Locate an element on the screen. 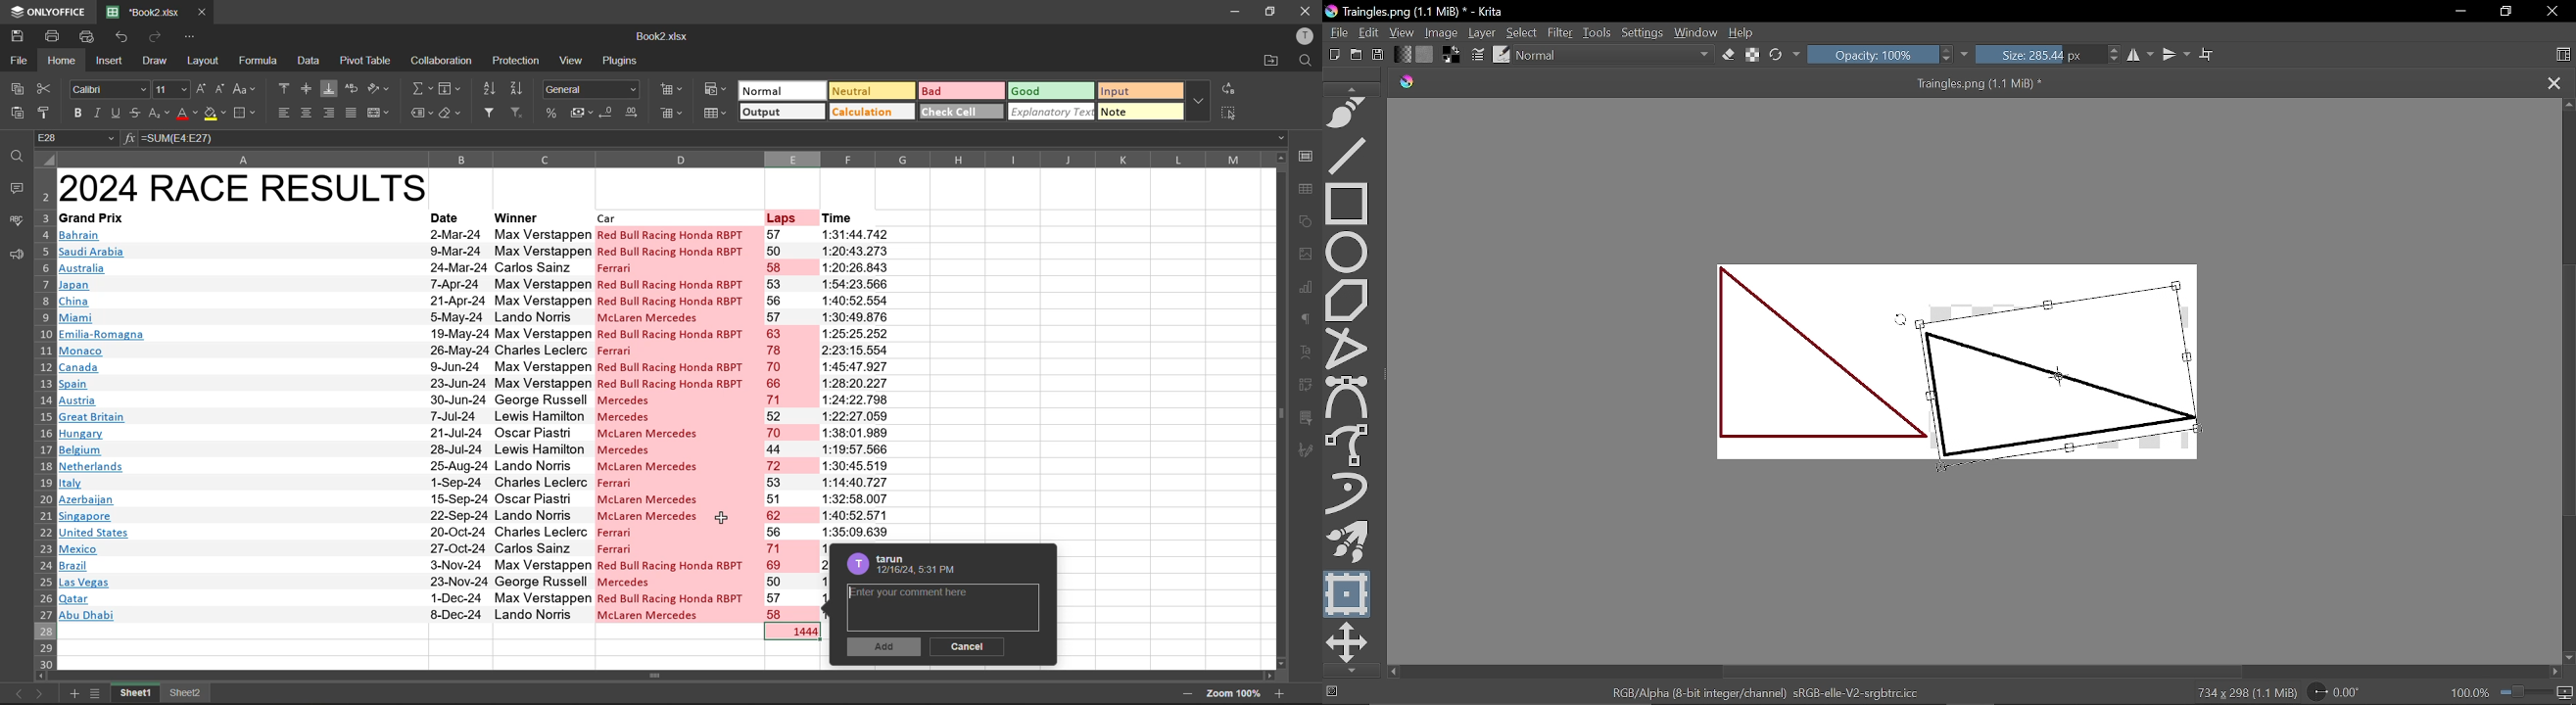 This screenshot has width=2576, height=728. minimize is located at coordinates (1232, 12).